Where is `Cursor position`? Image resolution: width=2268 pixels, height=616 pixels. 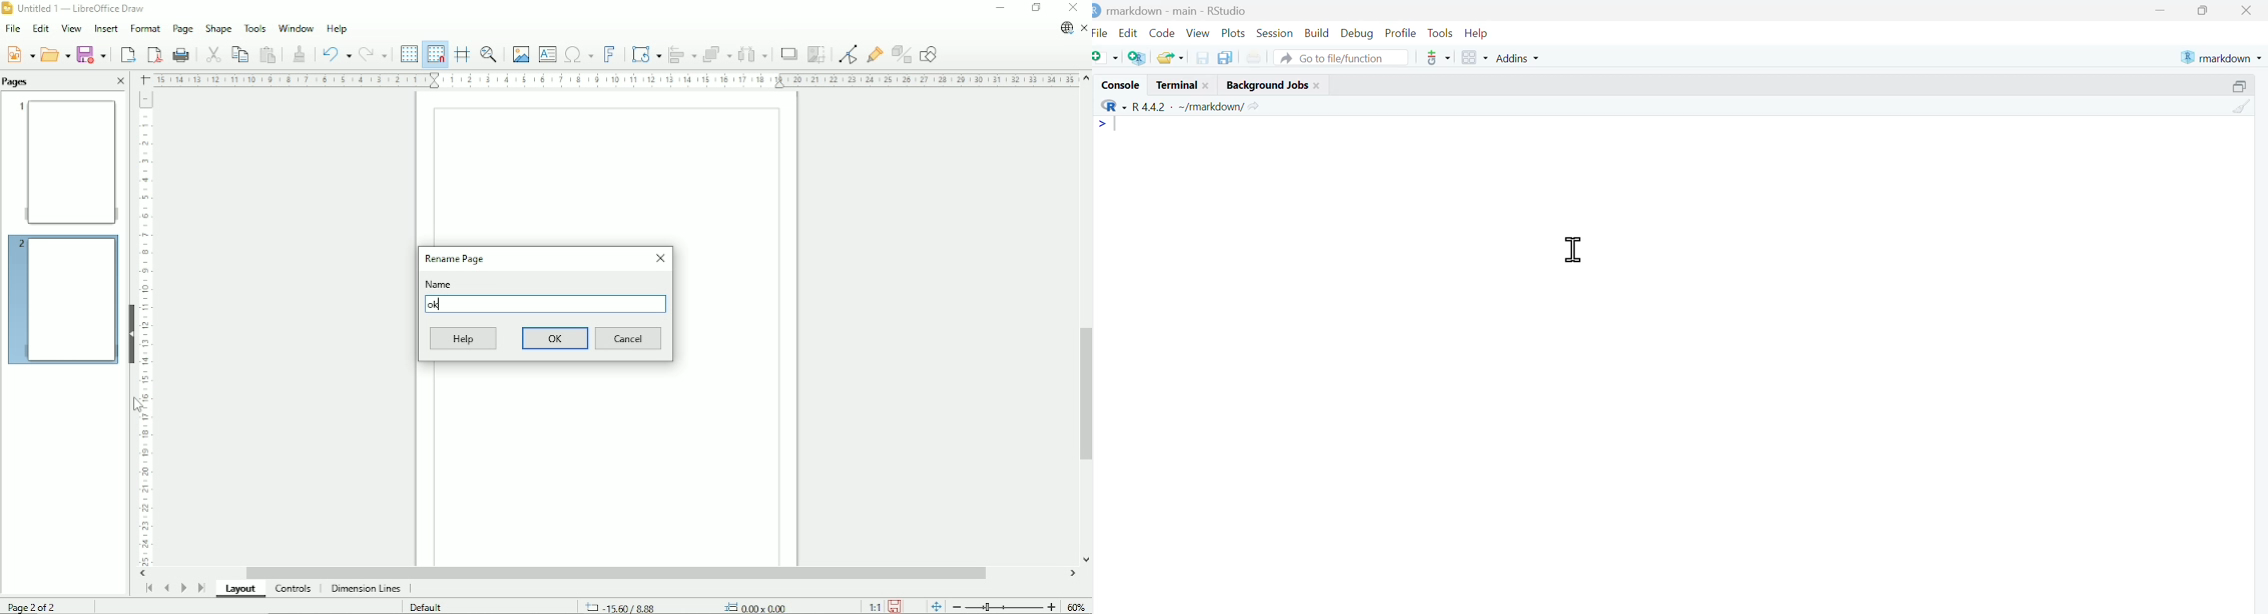 Cursor position is located at coordinates (690, 606).